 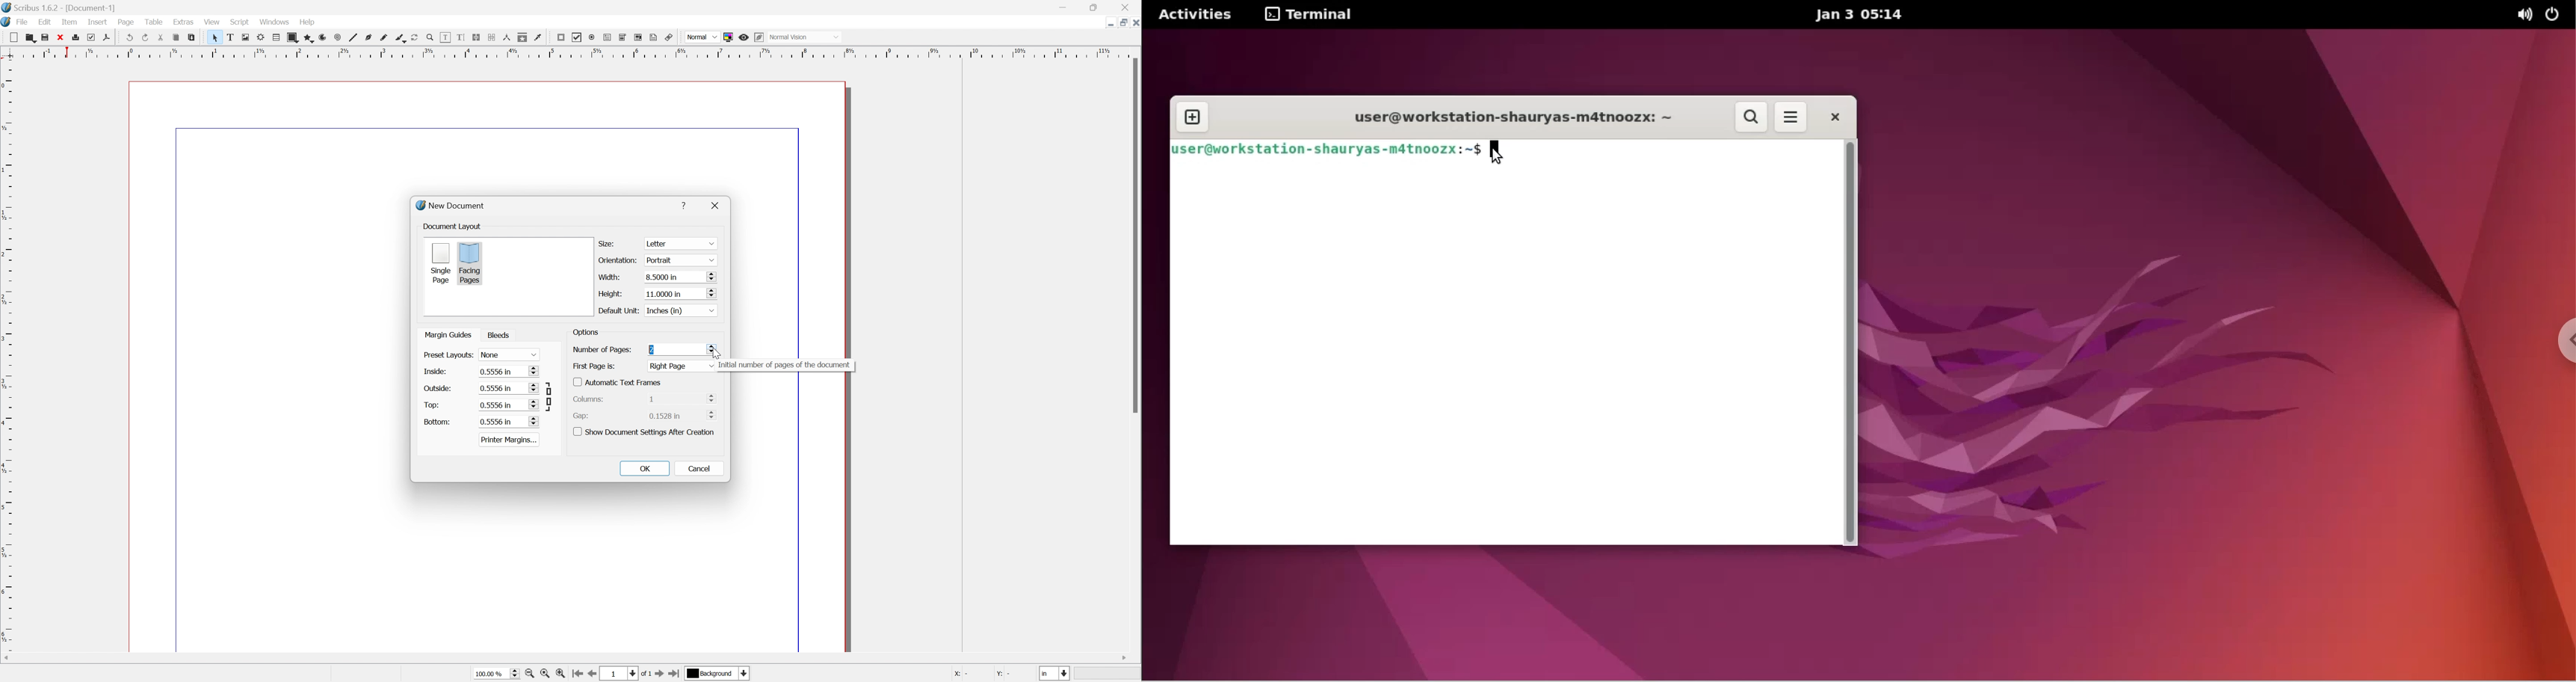 I want to click on New, so click(x=13, y=37).